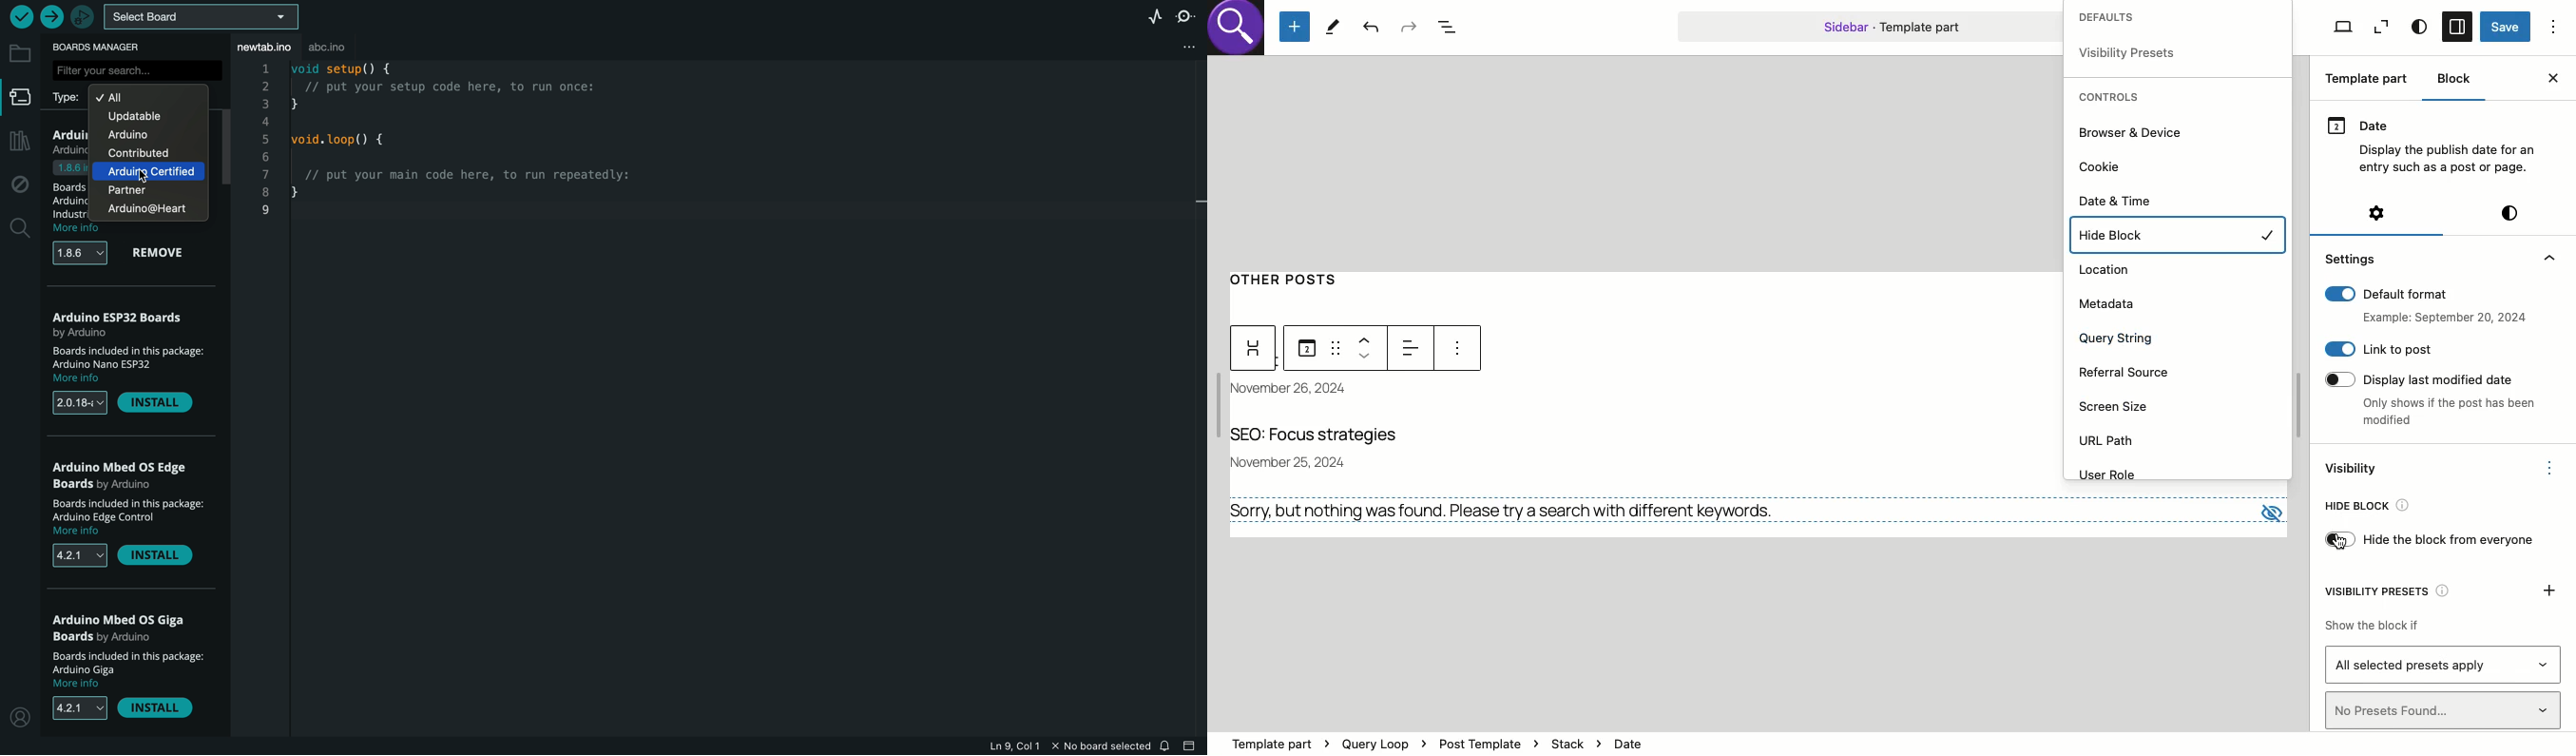  I want to click on Controls, so click(2113, 98).